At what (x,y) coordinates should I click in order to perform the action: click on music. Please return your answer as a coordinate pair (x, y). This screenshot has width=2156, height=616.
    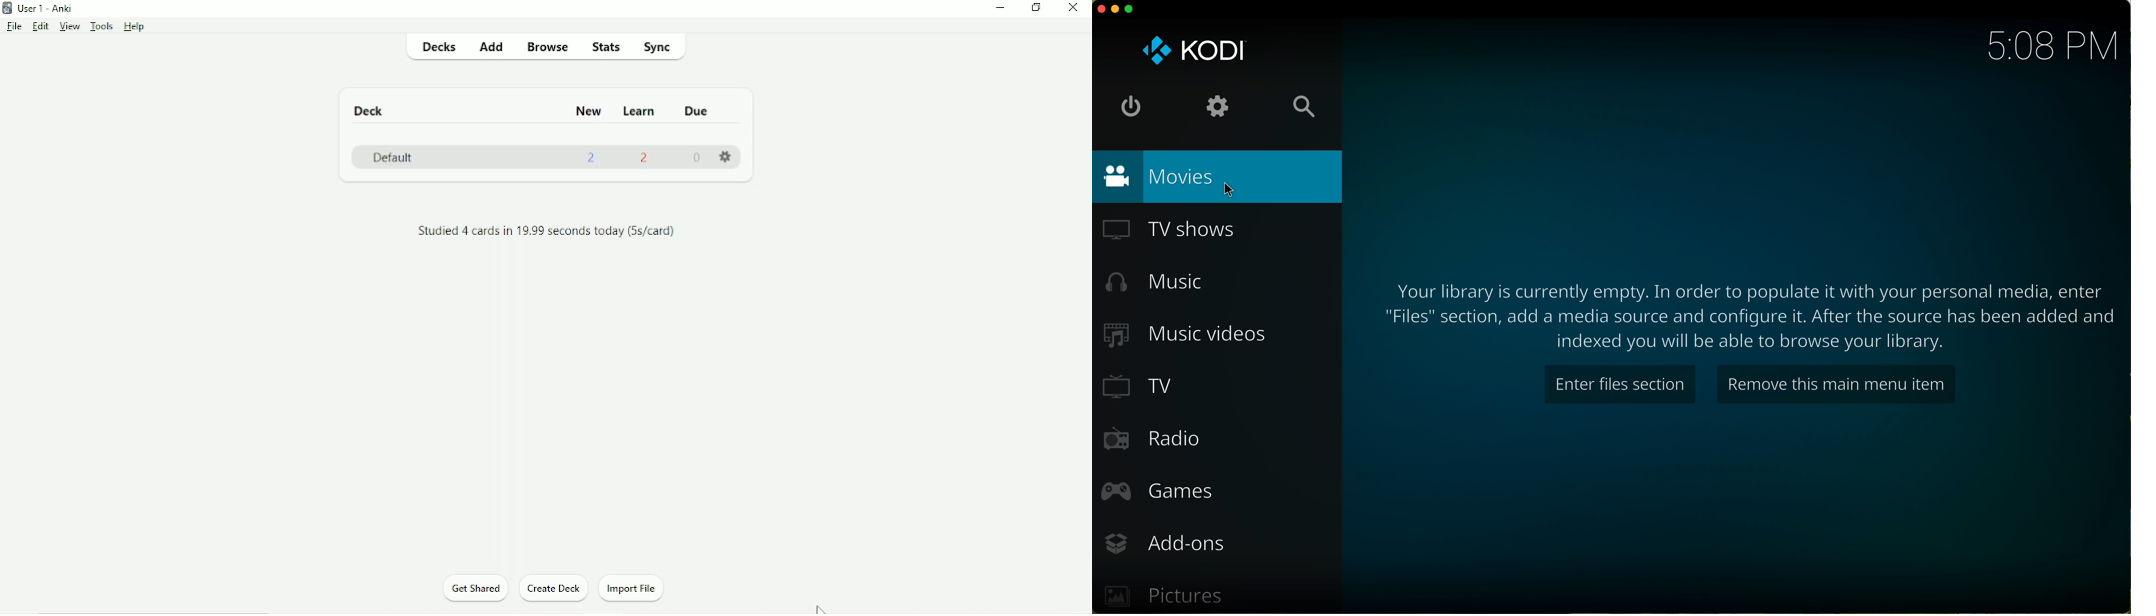
    Looking at the image, I should click on (1157, 284).